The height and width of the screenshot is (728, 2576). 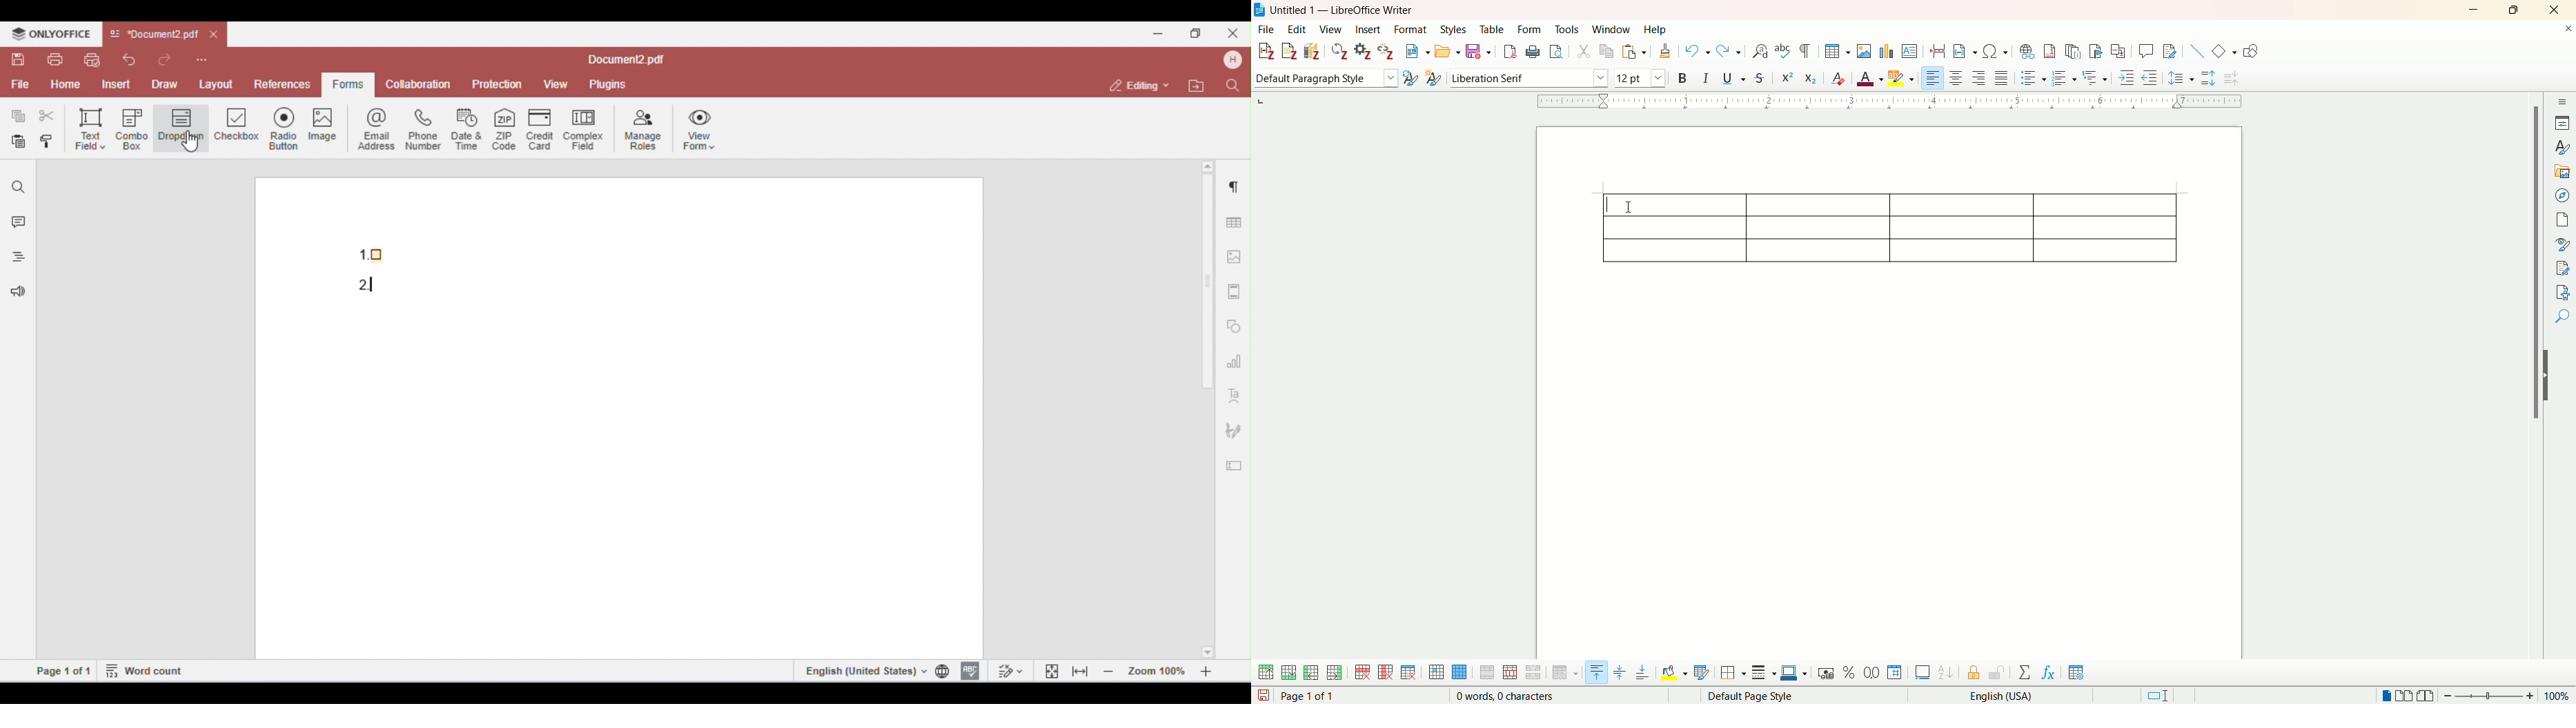 What do you see at coordinates (1434, 674) in the screenshot?
I see `select cell` at bounding box center [1434, 674].